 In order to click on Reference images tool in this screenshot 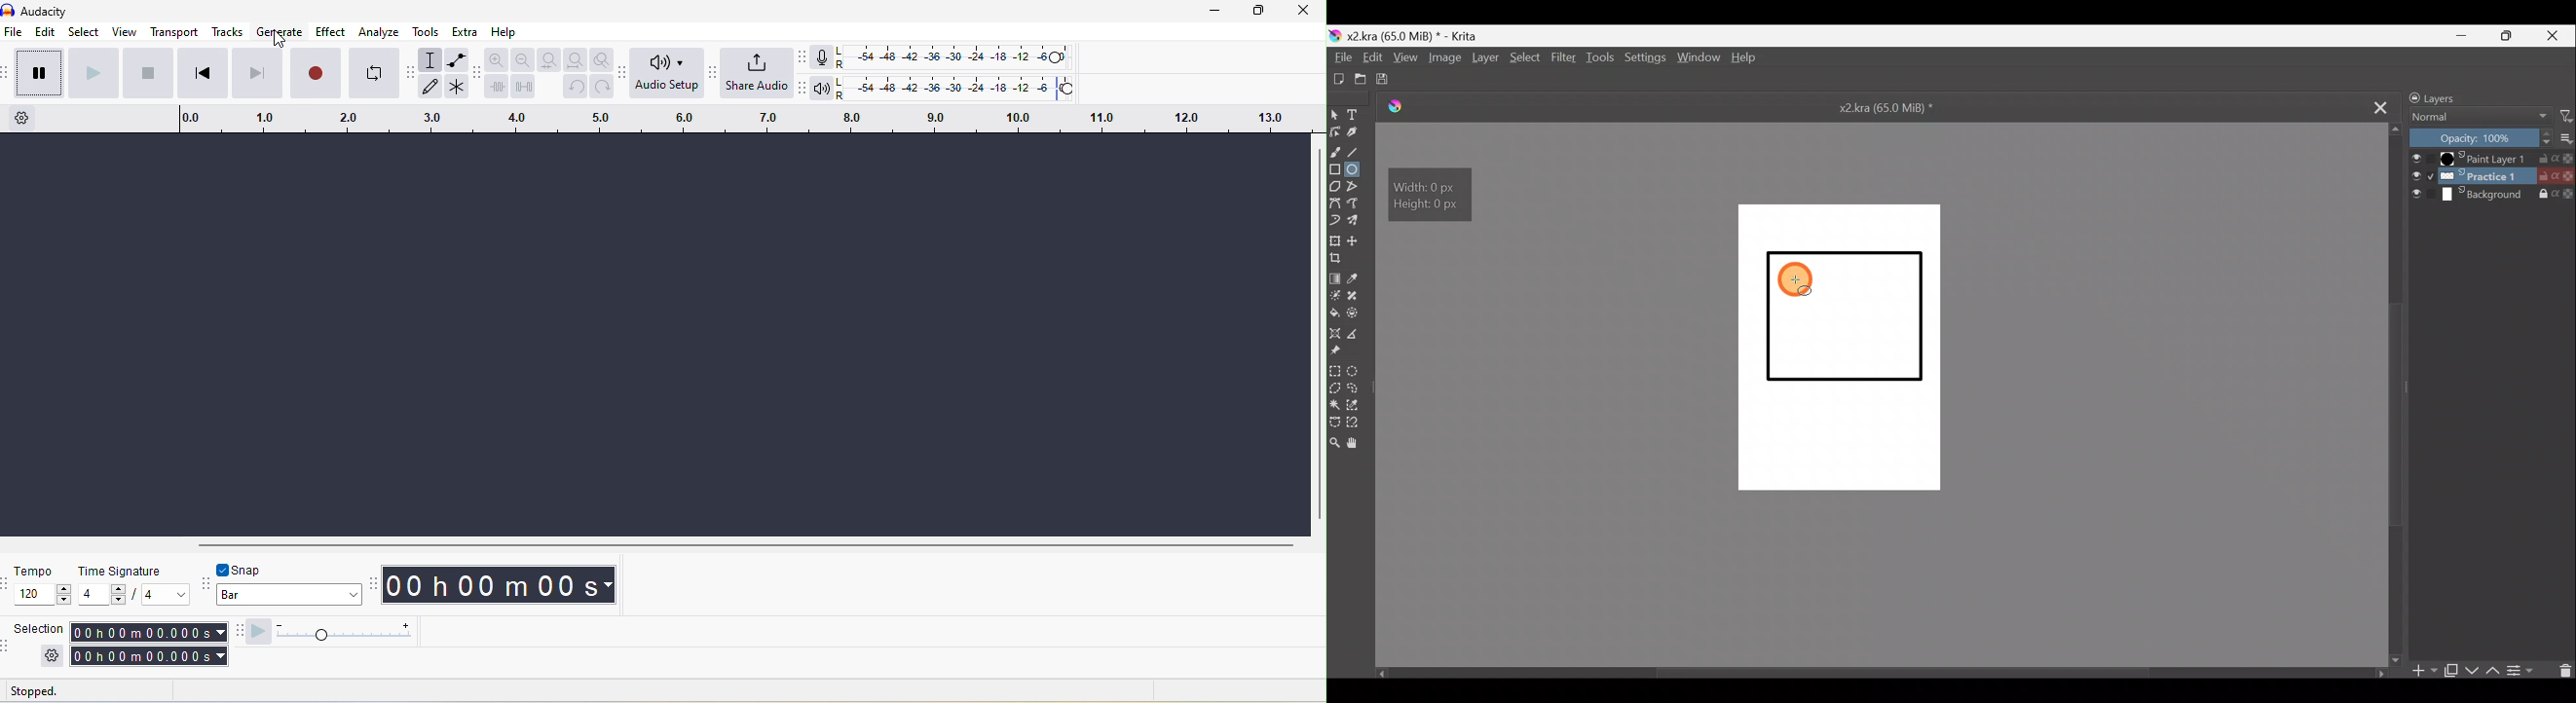, I will do `click(1341, 352)`.